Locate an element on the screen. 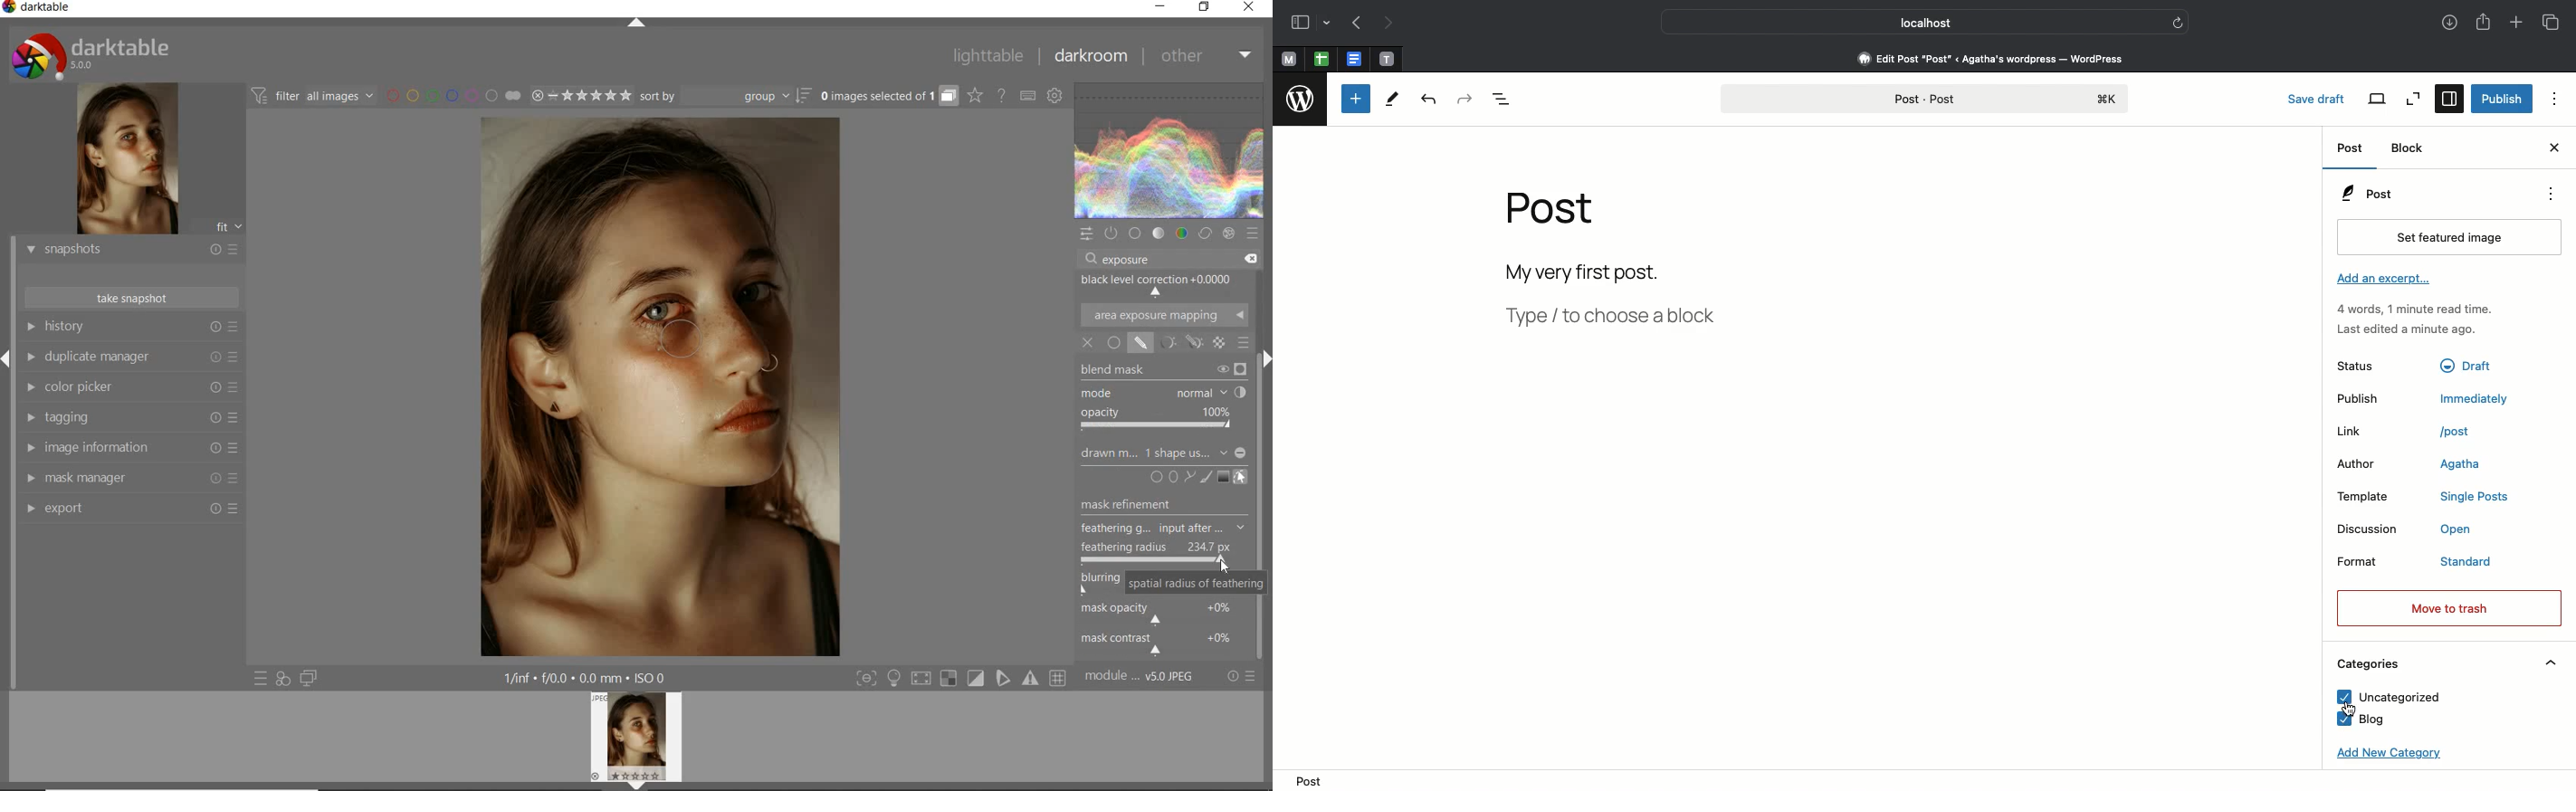 The width and height of the screenshot is (2576, 812). expand/collapse is located at coordinates (637, 25).